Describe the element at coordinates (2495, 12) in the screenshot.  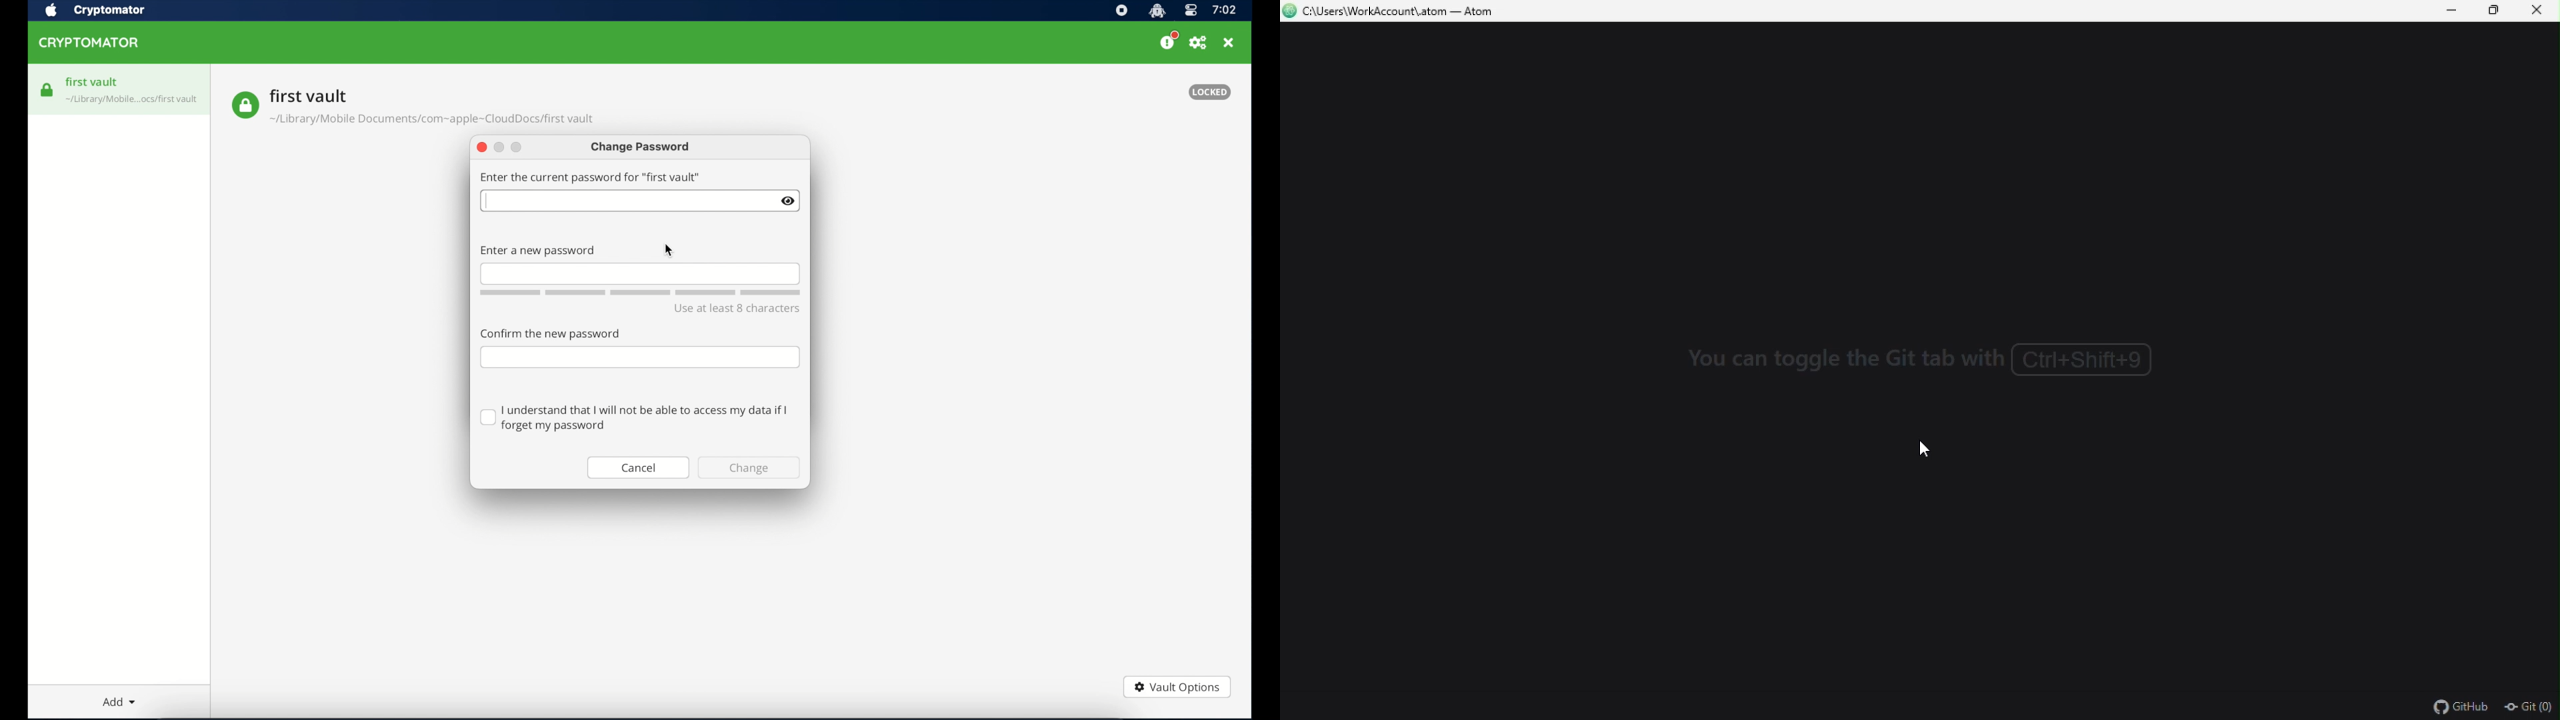
I see `restore` at that location.